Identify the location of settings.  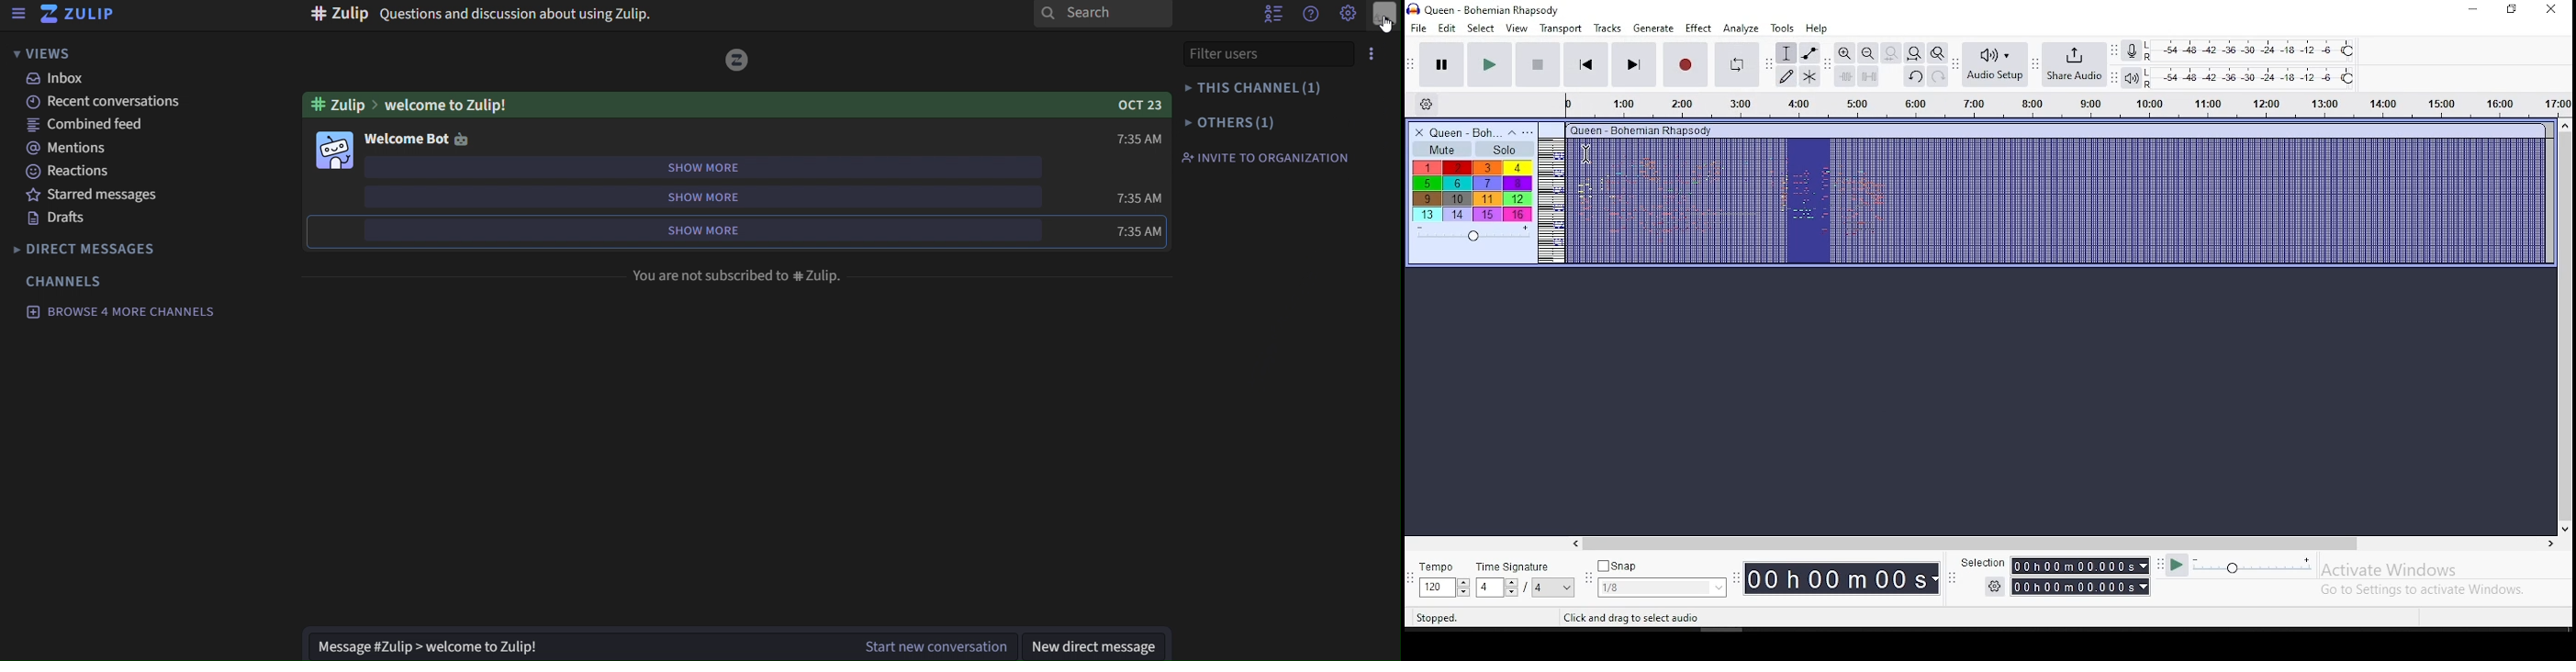
(1427, 105).